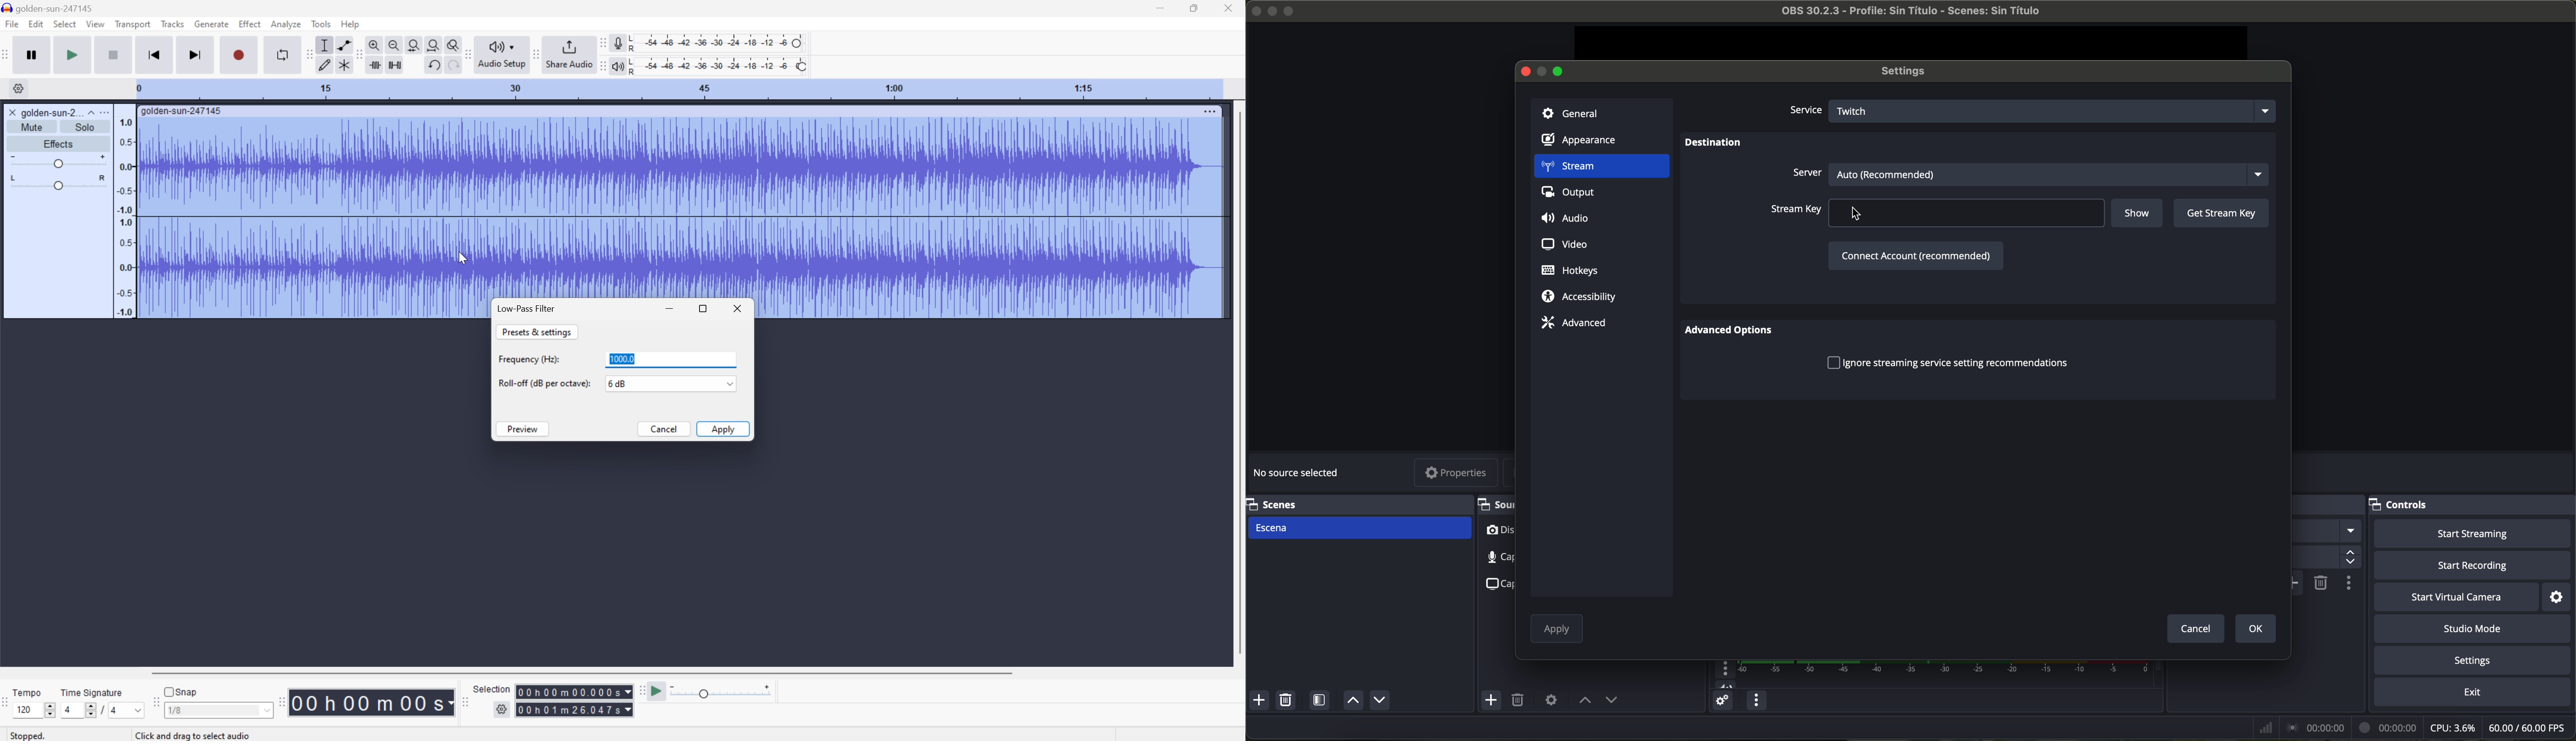 The image size is (2576, 756). I want to click on Minimize, so click(1160, 7).